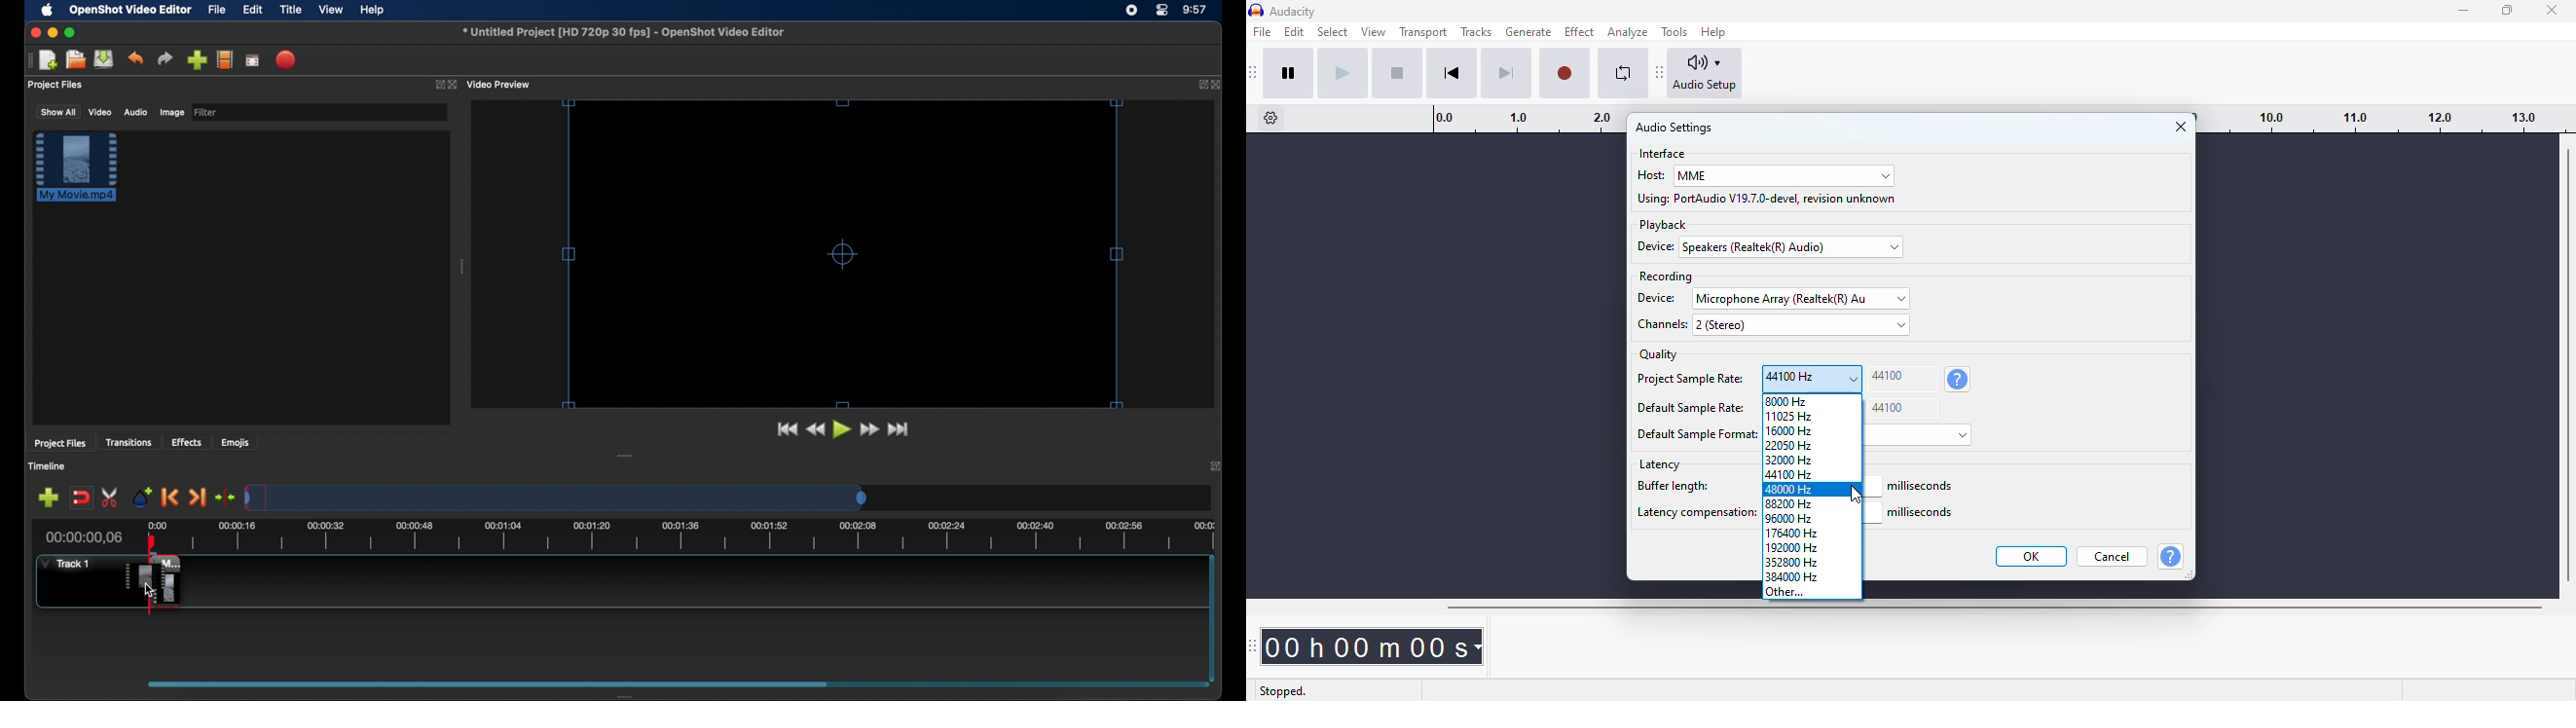 The image size is (2576, 728). Describe the element at coordinates (1812, 504) in the screenshot. I see `88200 Hz` at that location.